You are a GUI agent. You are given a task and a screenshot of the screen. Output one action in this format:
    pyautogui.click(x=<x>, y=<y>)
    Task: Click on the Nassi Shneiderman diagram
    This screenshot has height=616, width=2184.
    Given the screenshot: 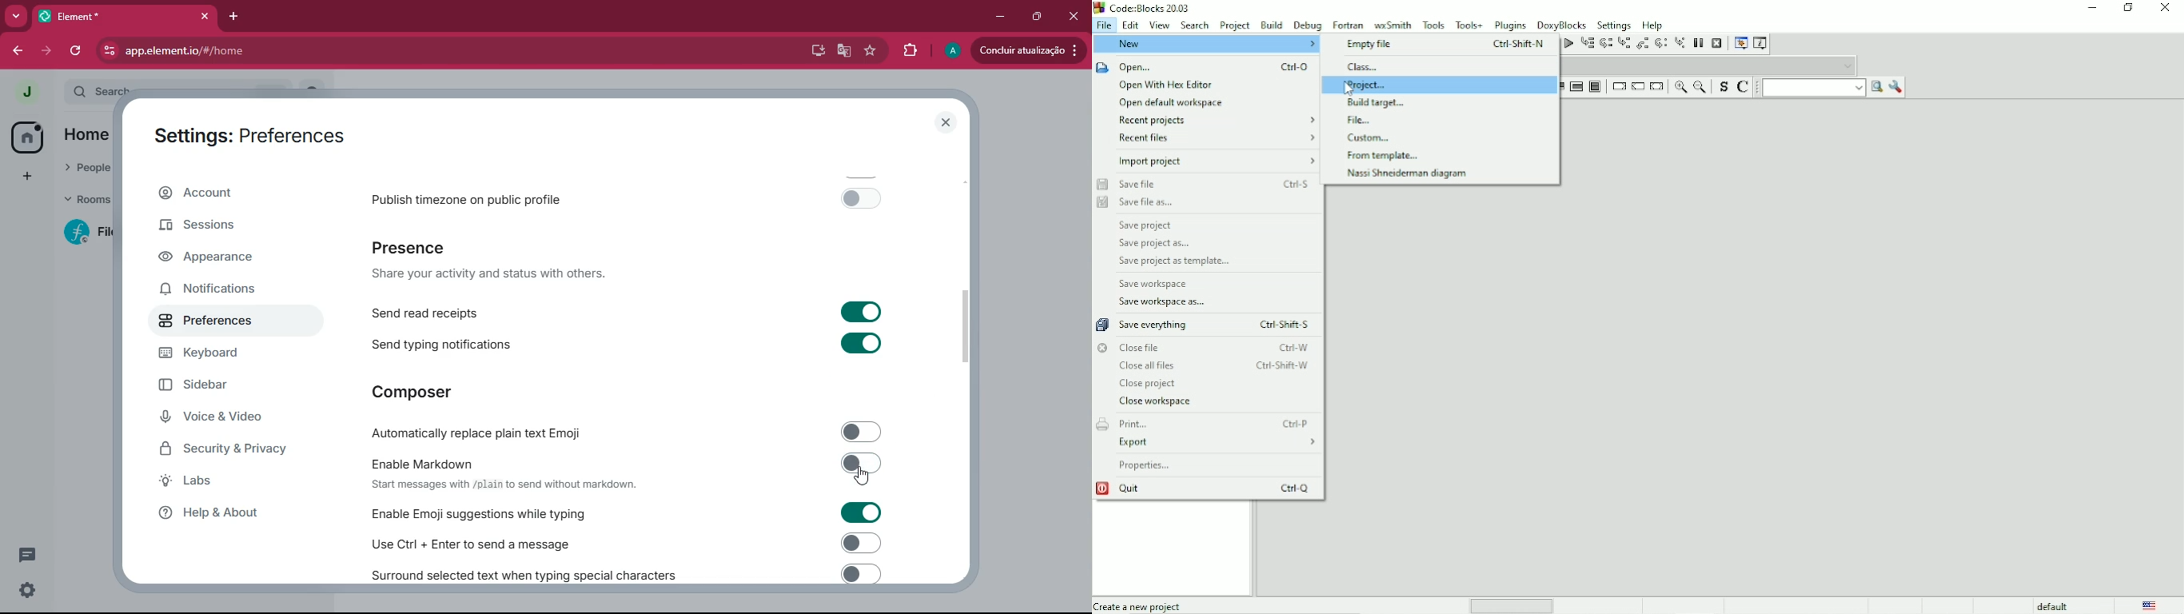 What is the action you would take?
    pyautogui.click(x=1407, y=174)
    